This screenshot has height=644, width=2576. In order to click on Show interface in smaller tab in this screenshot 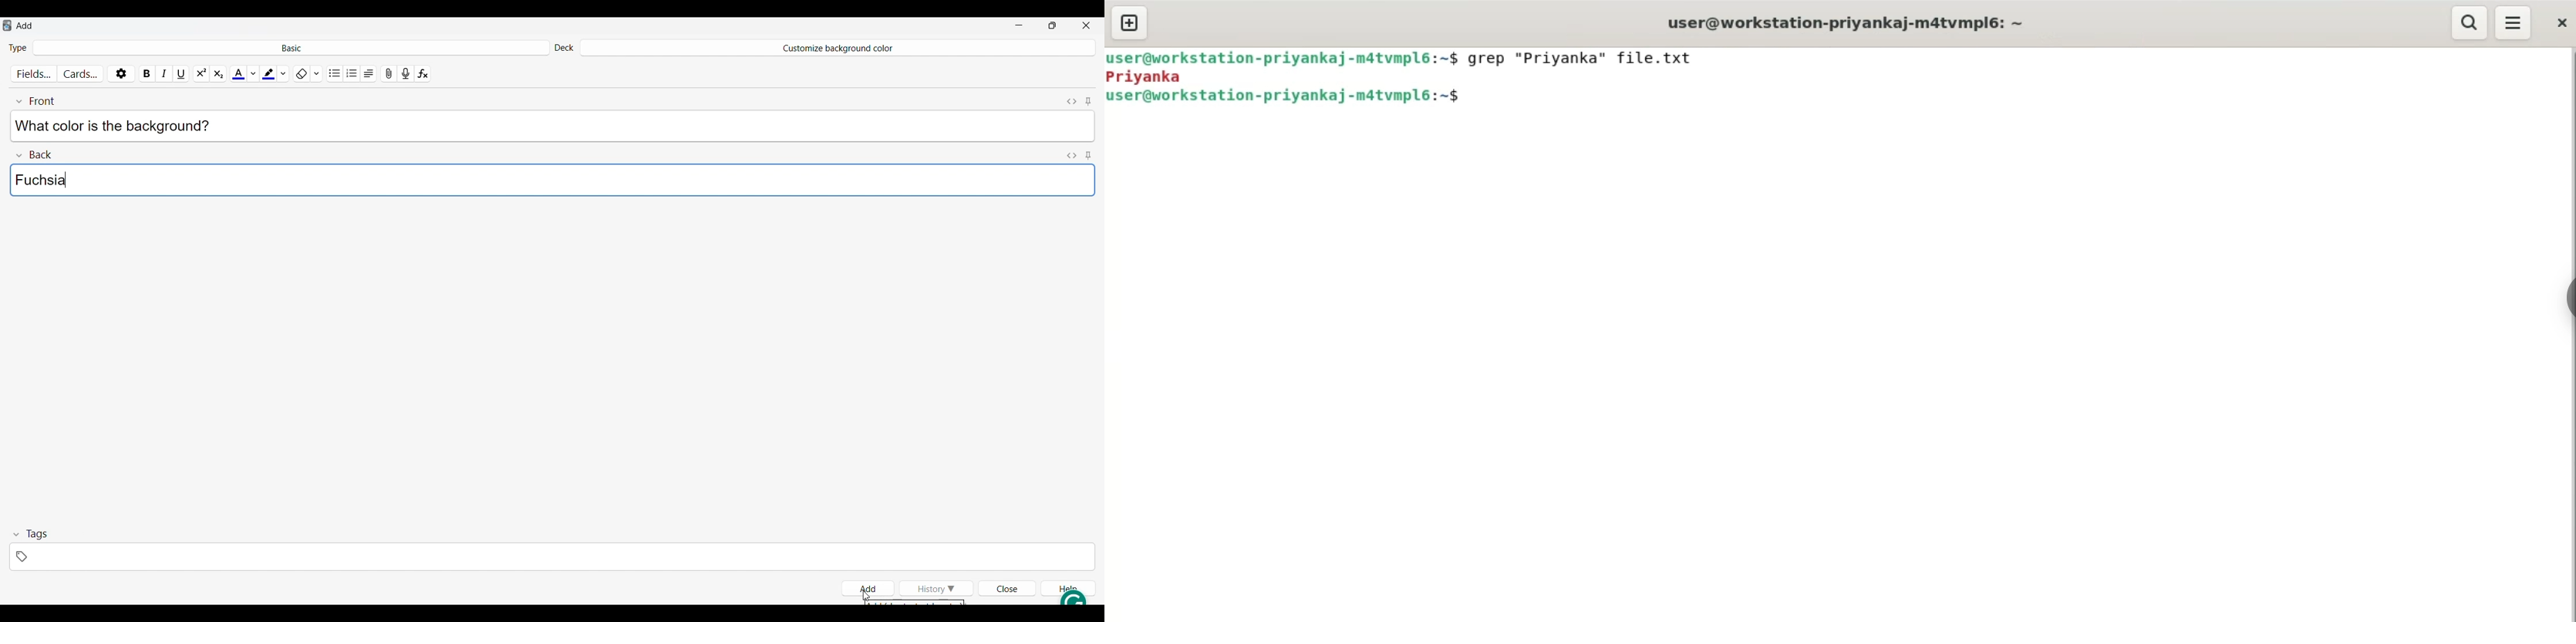, I will do `click(1053, 25)`.